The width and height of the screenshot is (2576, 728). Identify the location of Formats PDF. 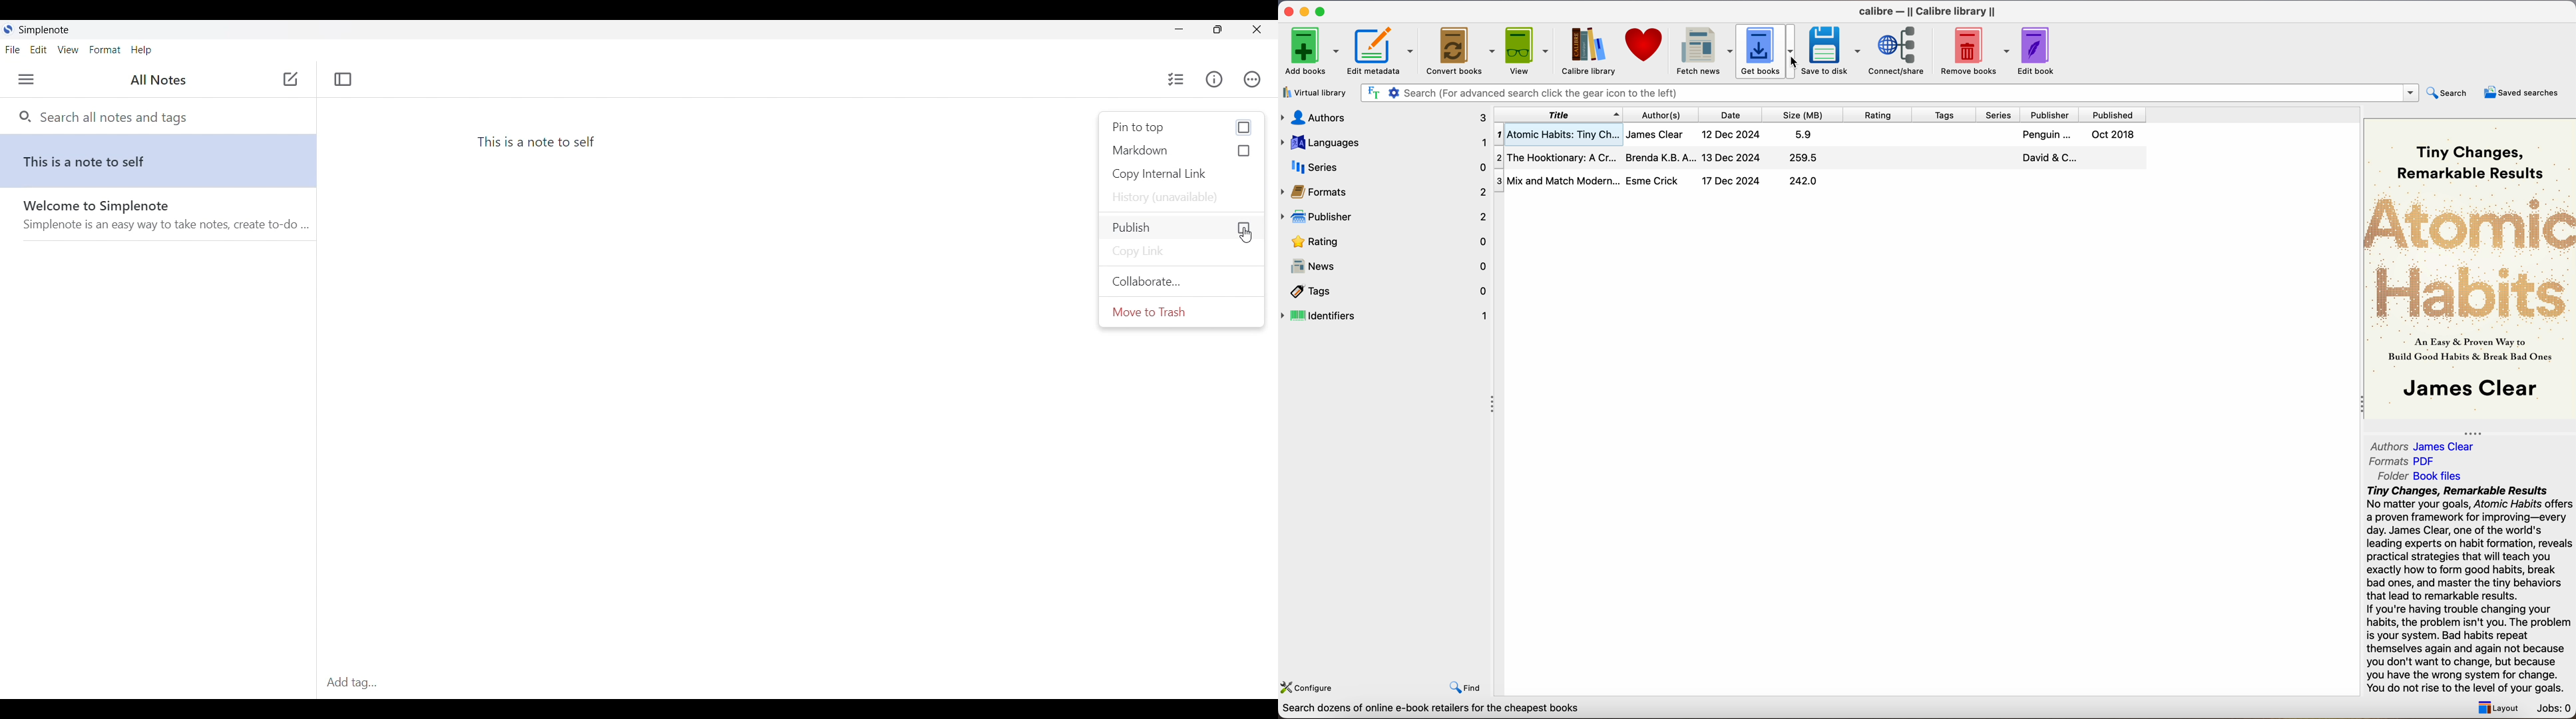
(2403, 461).